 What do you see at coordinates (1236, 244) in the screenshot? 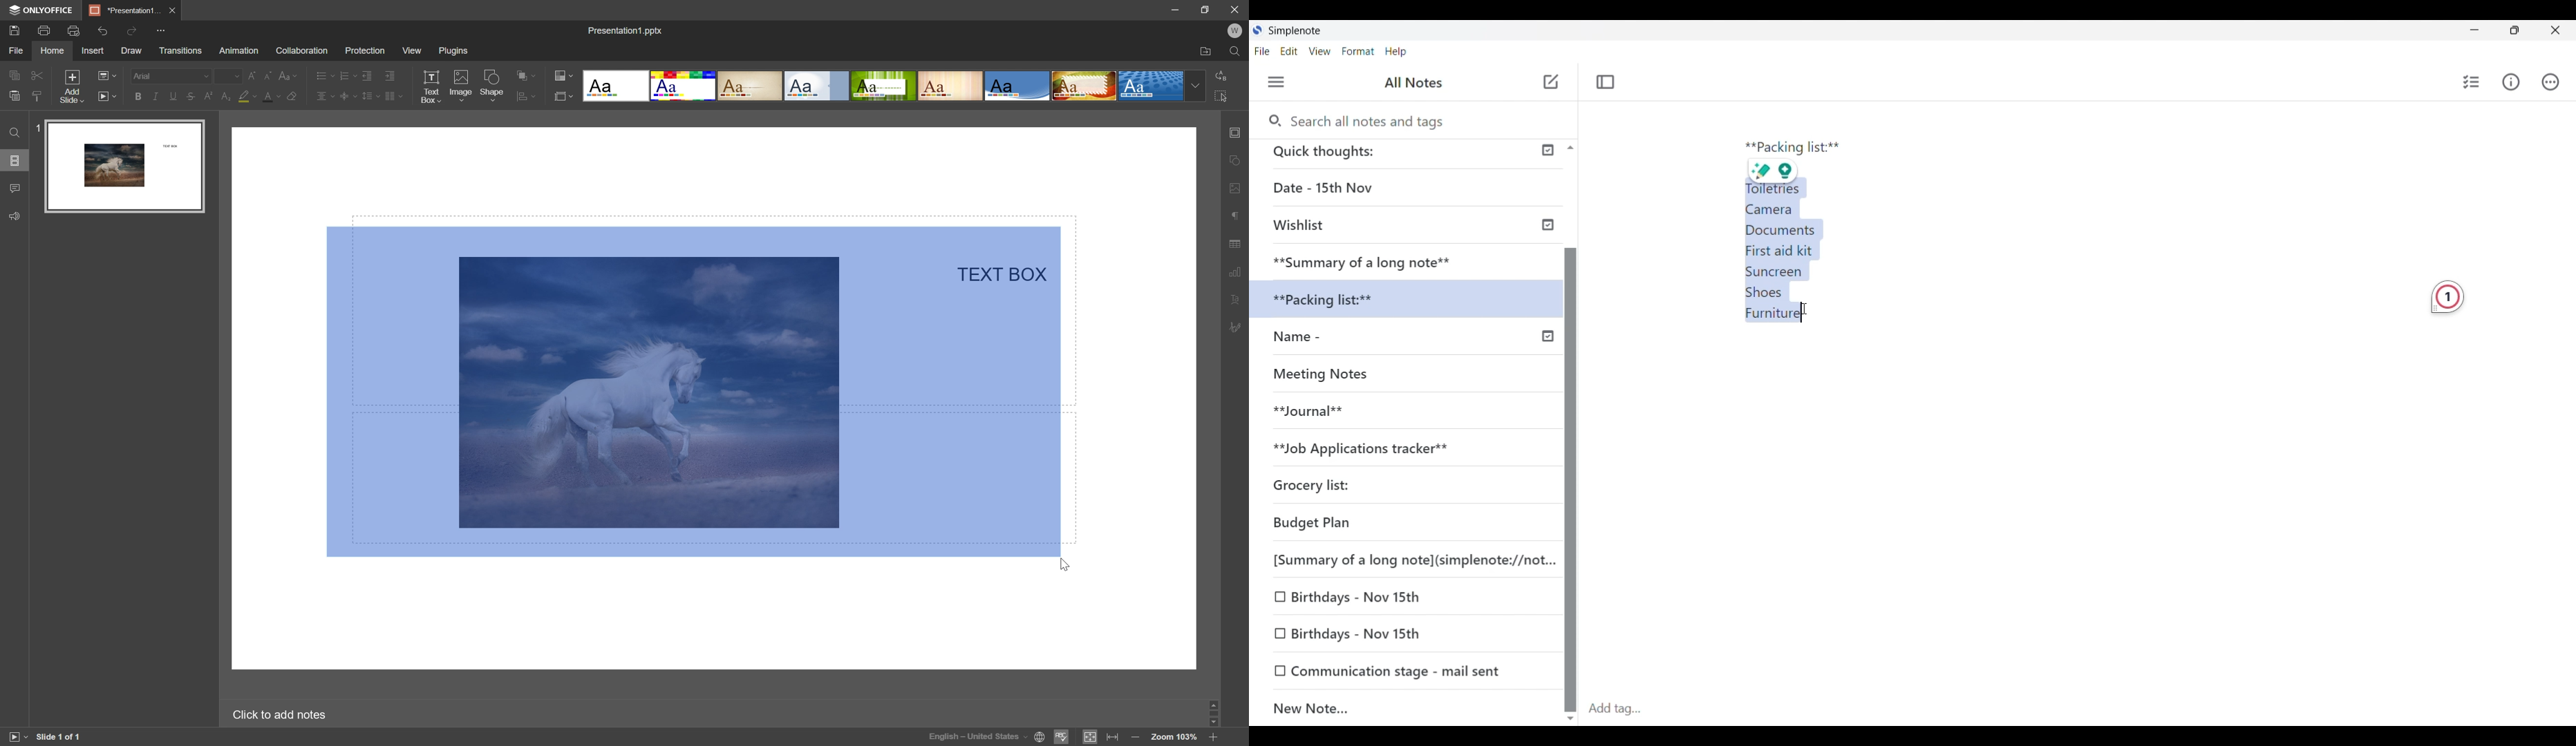
I see `table settings` at bounding box center [1236, 244].